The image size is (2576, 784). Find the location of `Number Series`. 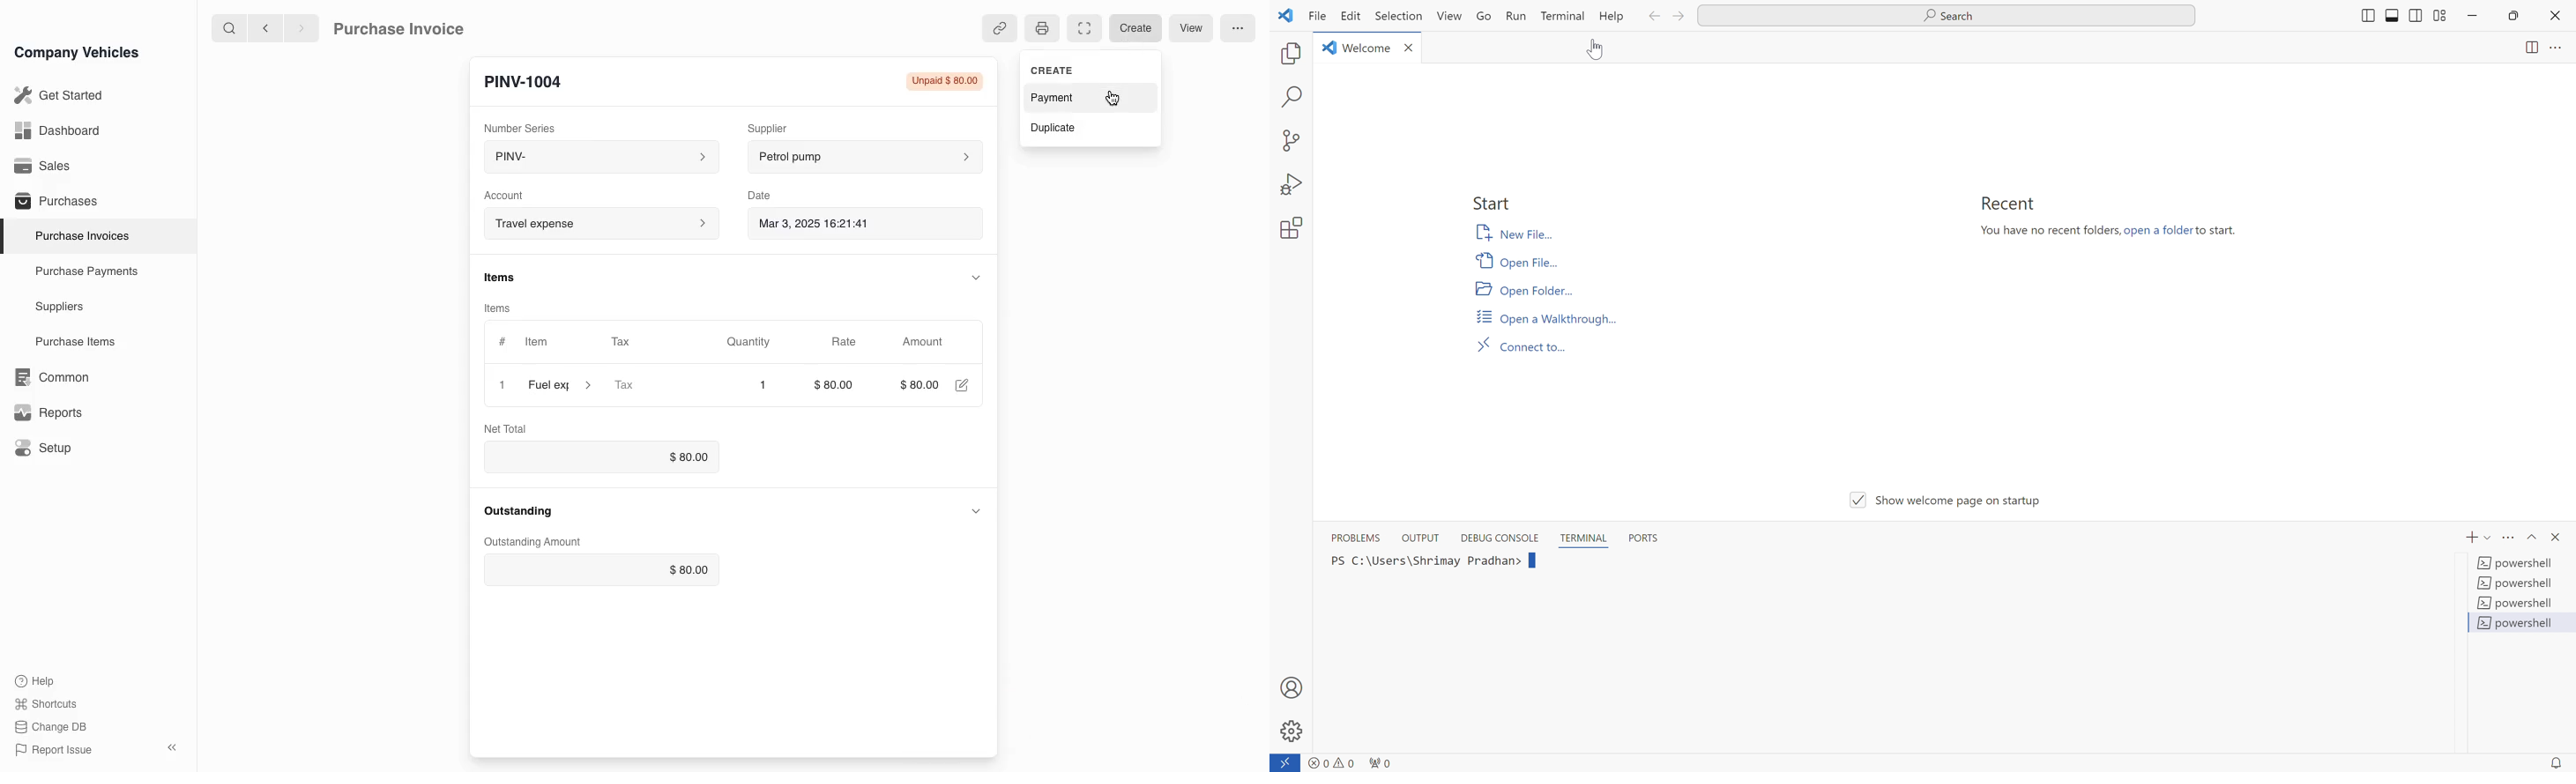

Number Series is located at coordinates (525, 126).